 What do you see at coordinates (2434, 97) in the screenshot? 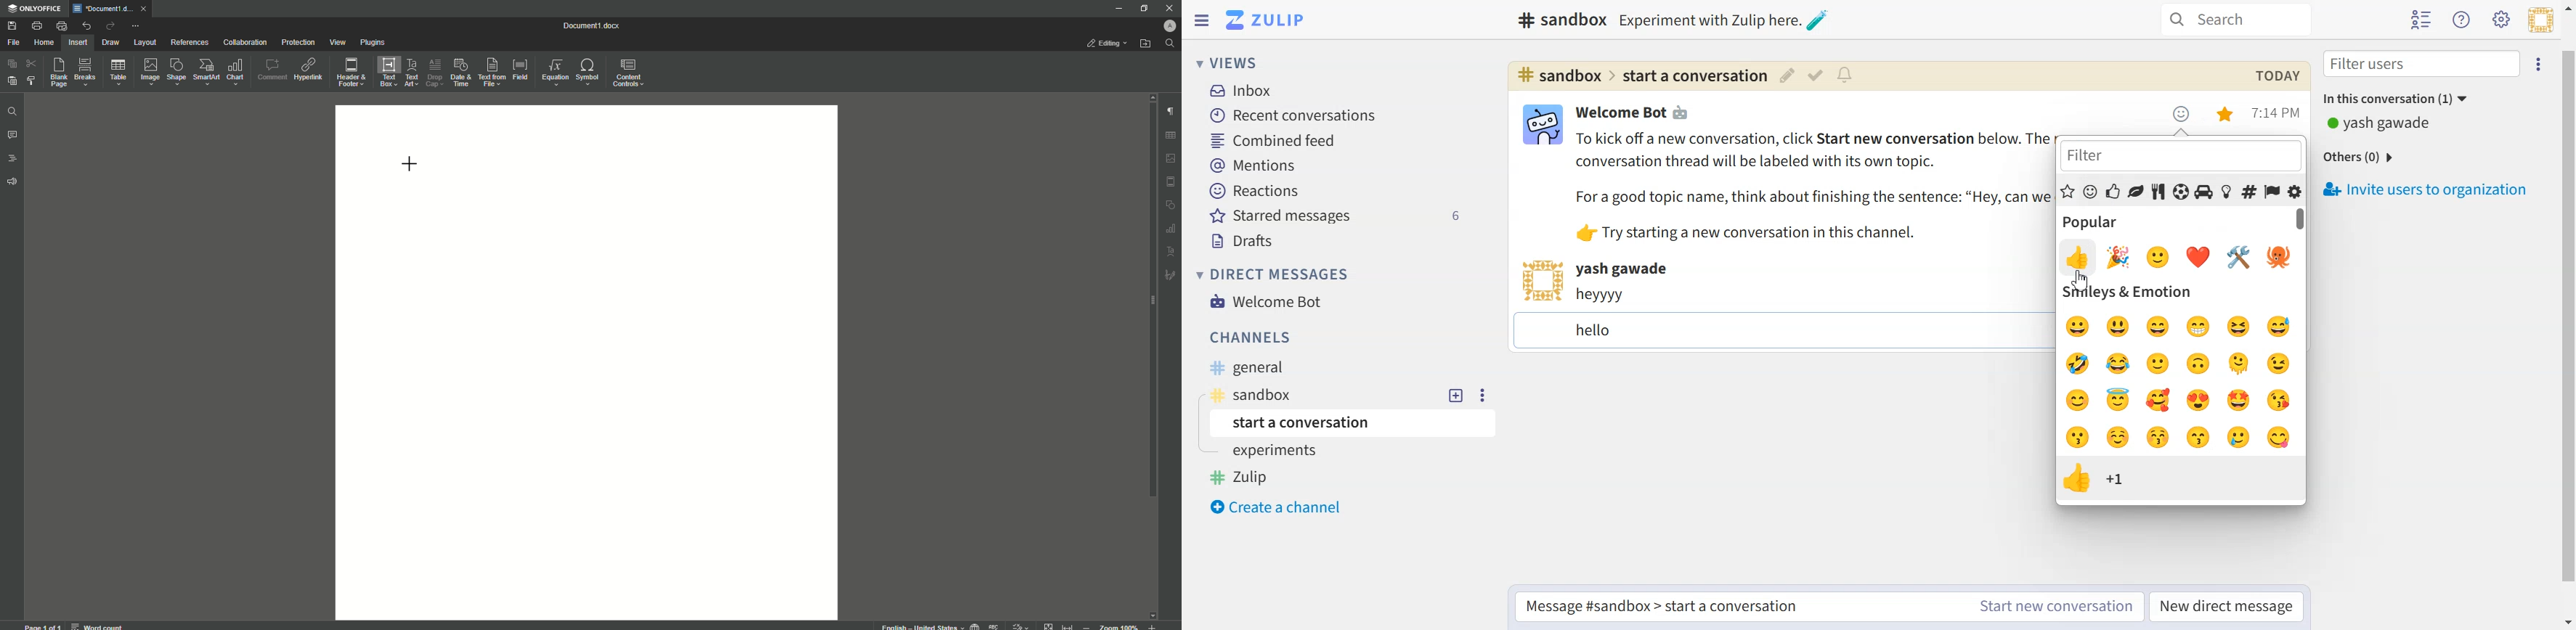
I see `In this conversation` at bounding box center [2434, 97].